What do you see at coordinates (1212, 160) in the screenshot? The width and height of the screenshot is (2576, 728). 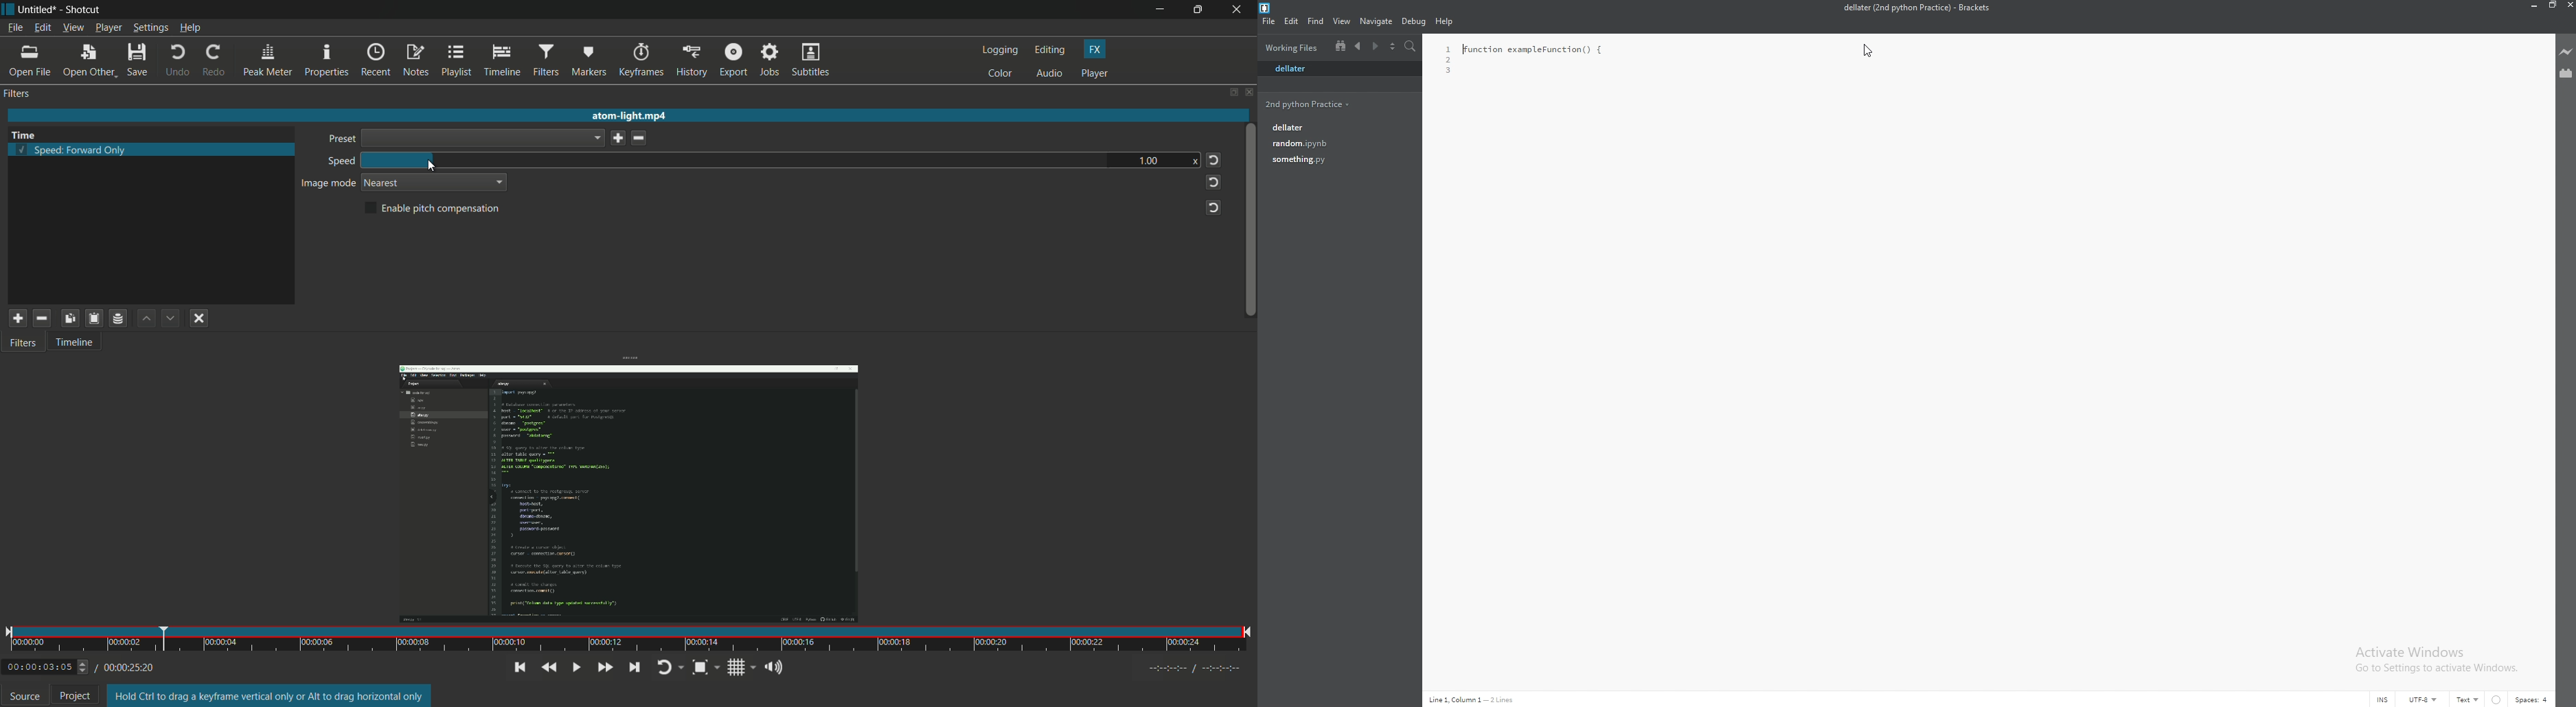 I see `reset to default` at bounding box center [1212, 160].